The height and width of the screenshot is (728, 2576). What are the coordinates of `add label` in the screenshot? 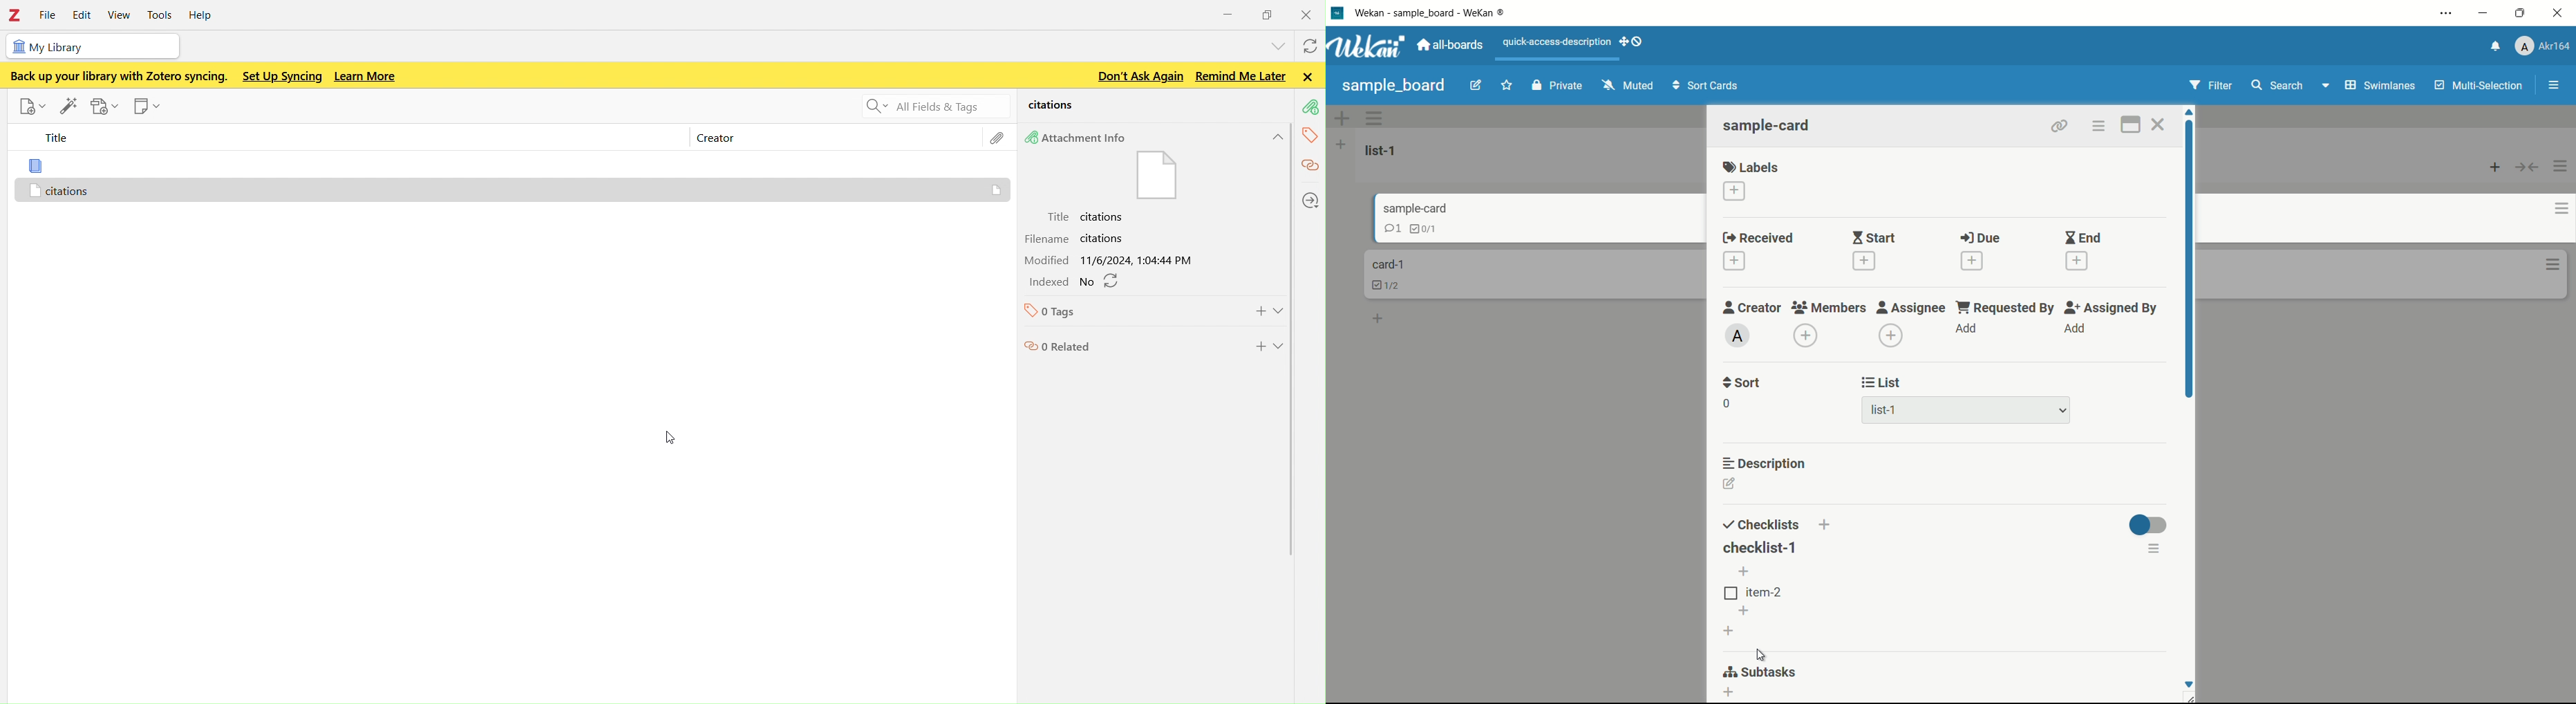 It's located at (1735, 191).